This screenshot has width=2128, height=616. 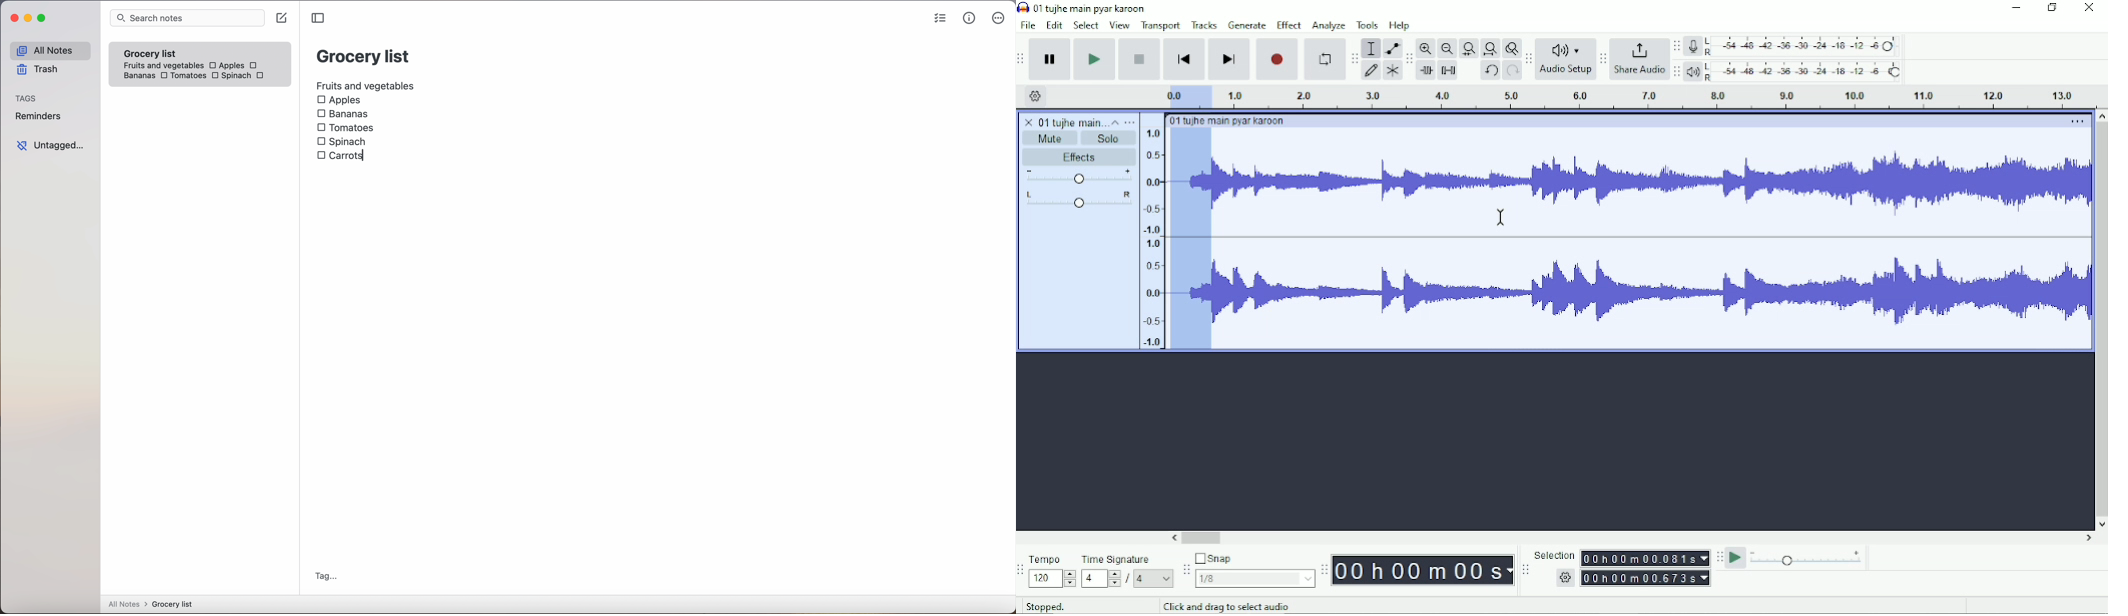 What do you see at coordinates (1161, 26) in the screenshot?
I see `Transport` at bounding box center [1161, 26].